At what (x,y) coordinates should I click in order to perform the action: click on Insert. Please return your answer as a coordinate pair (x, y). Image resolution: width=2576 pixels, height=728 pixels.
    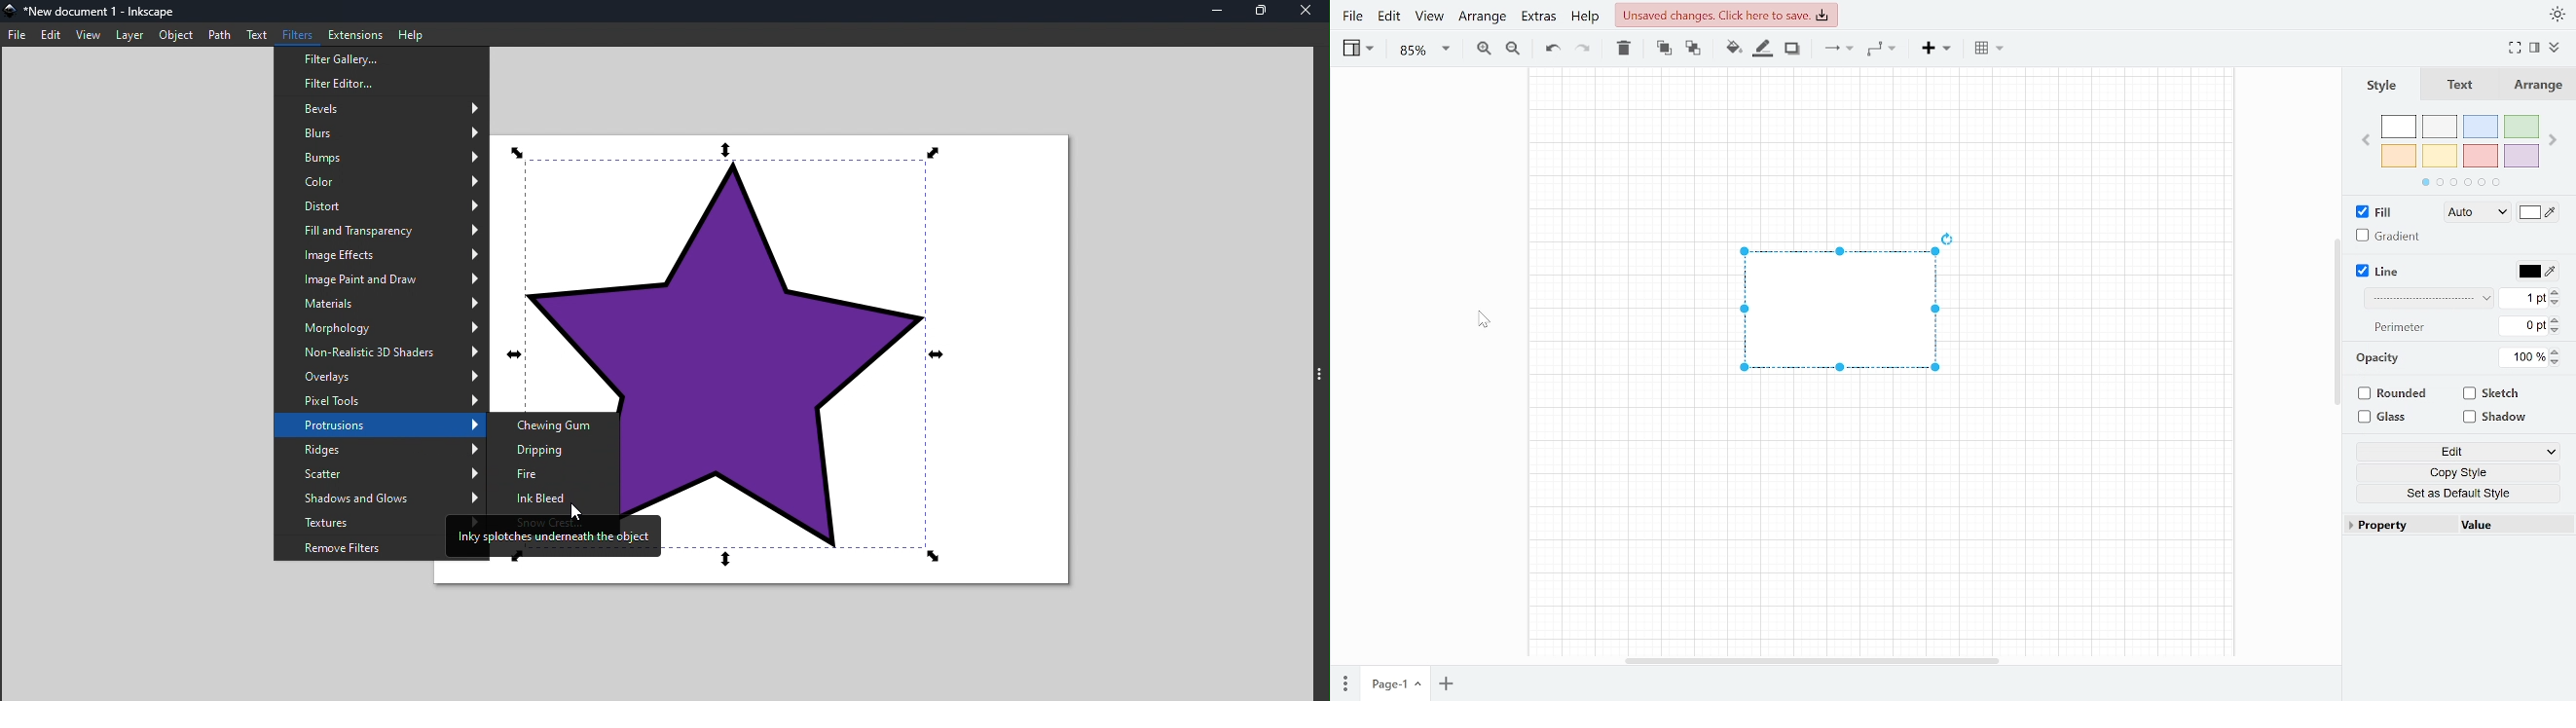
    Looking at the image, I should click on (1935, 50).